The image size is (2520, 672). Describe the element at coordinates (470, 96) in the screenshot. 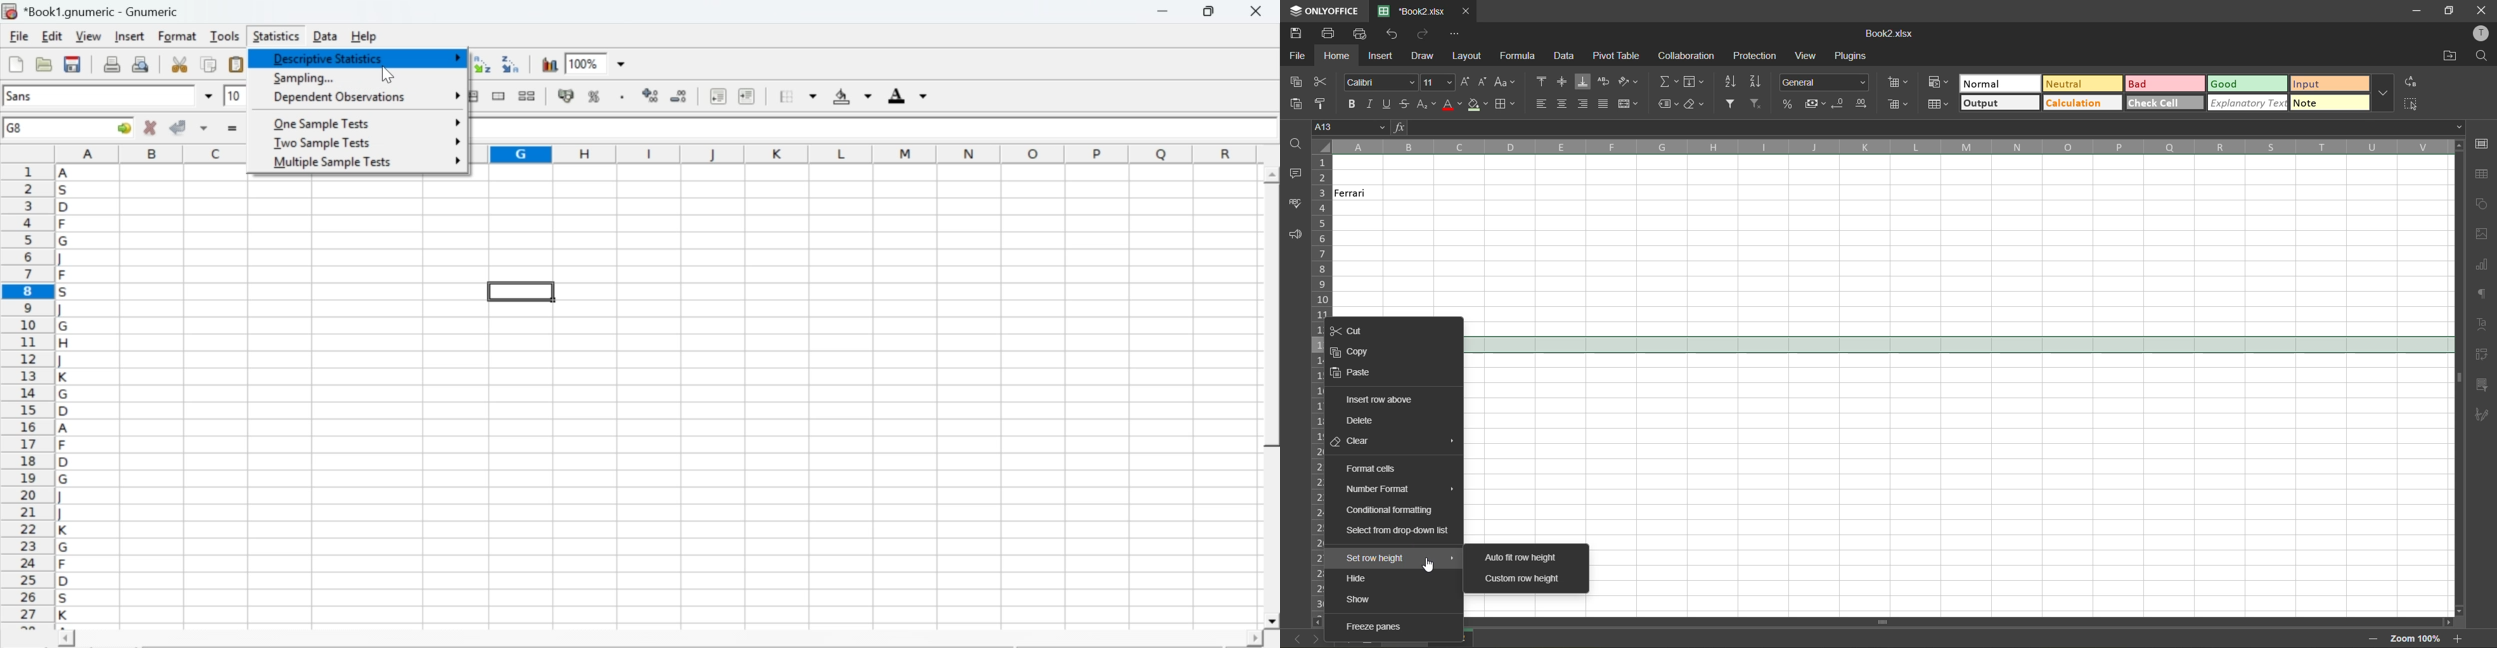

I see `center horizontally` at that location.